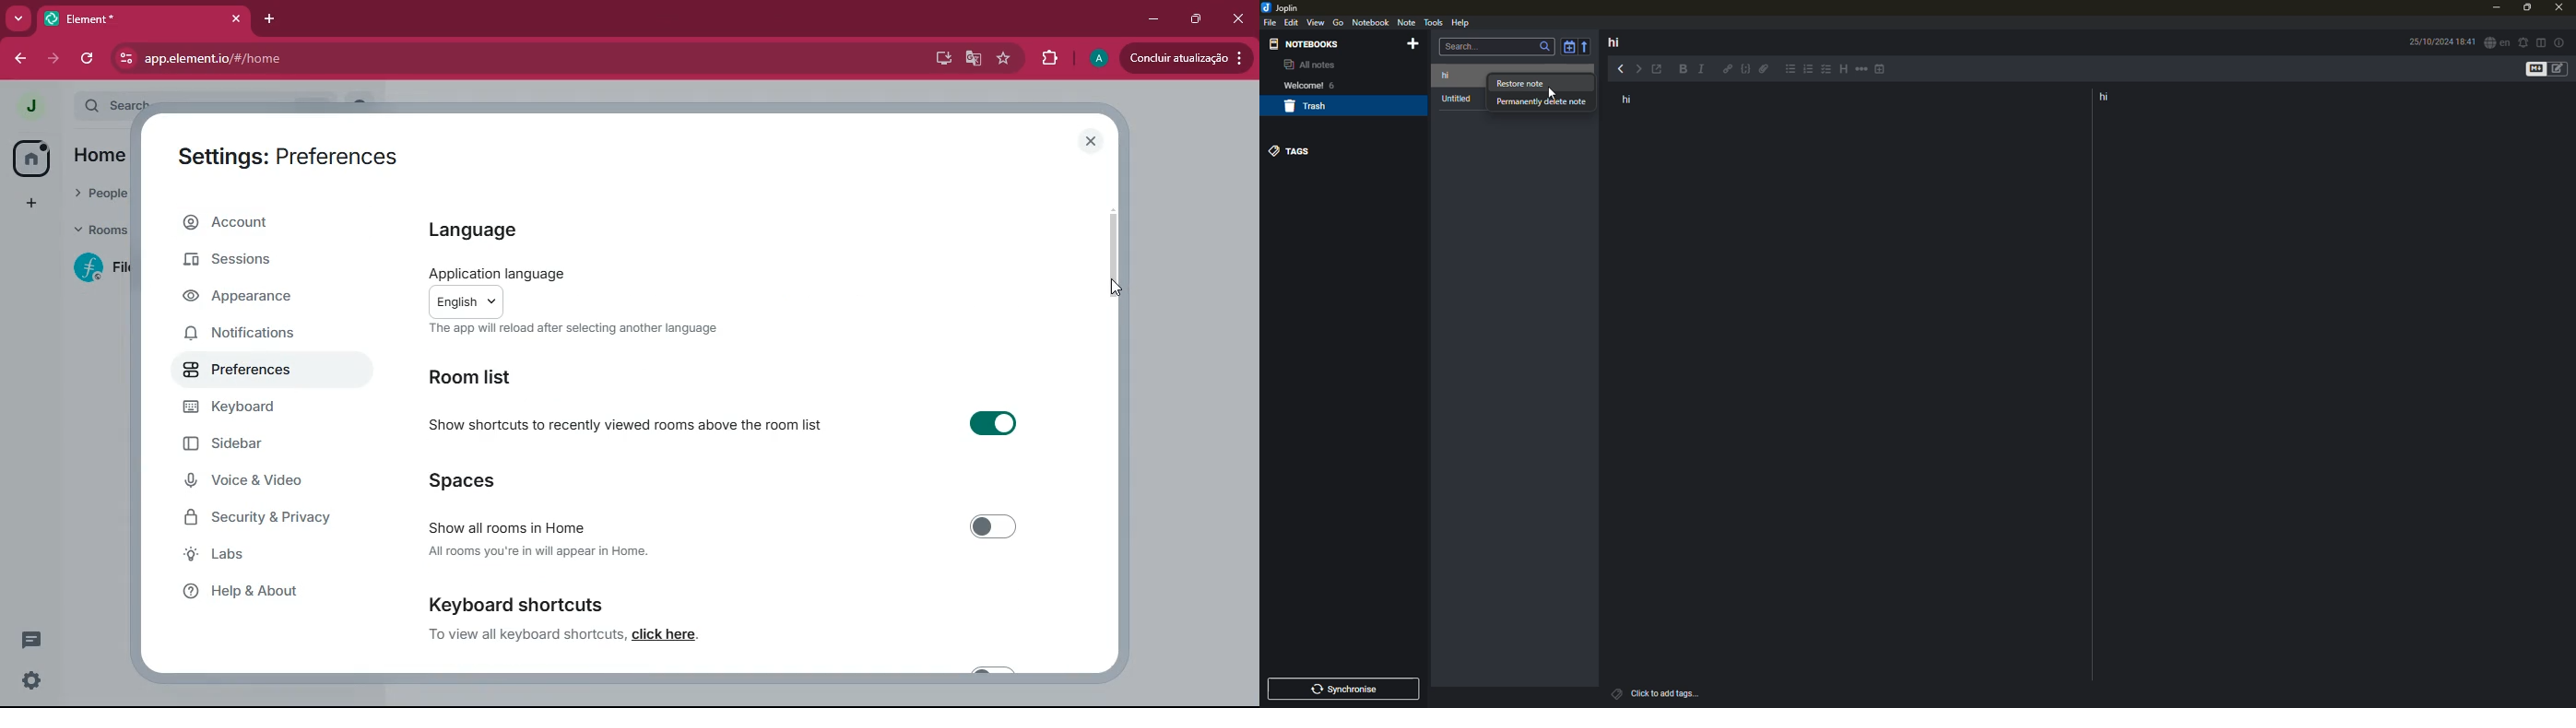 The width and height of the screenshot is (2576, 728). I want to click on notebook, so click(1371, 22).